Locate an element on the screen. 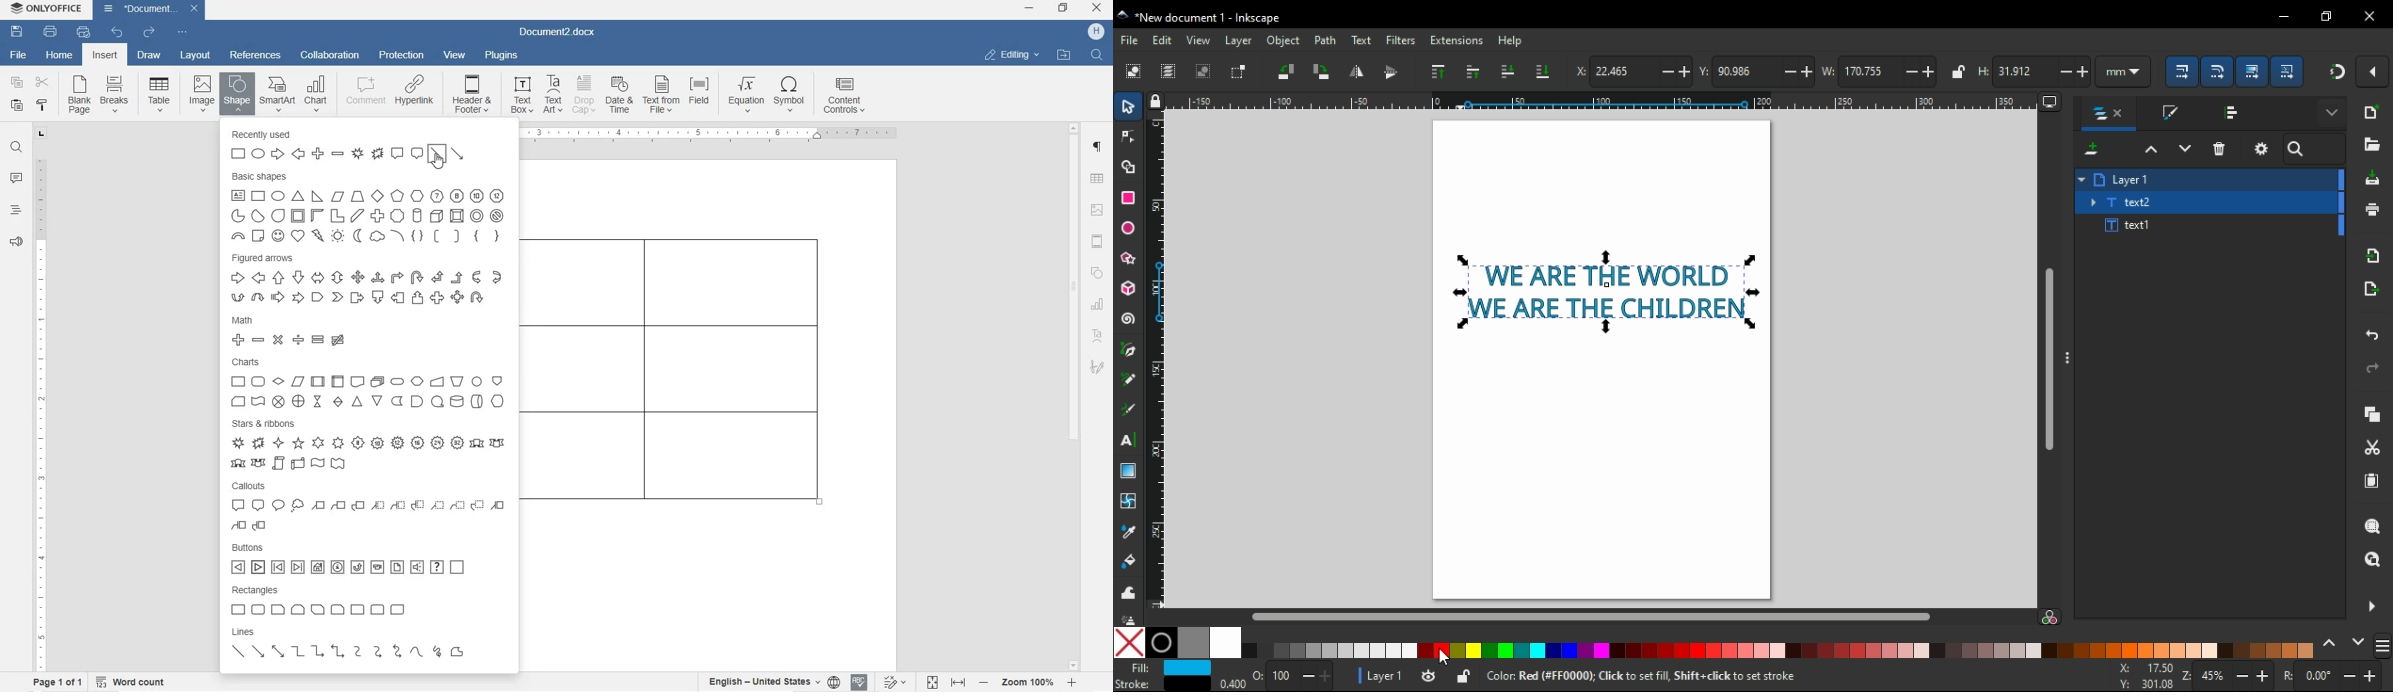 The width and height of the screenshot is (2408, 700). references is located at coordinates (255, 55).